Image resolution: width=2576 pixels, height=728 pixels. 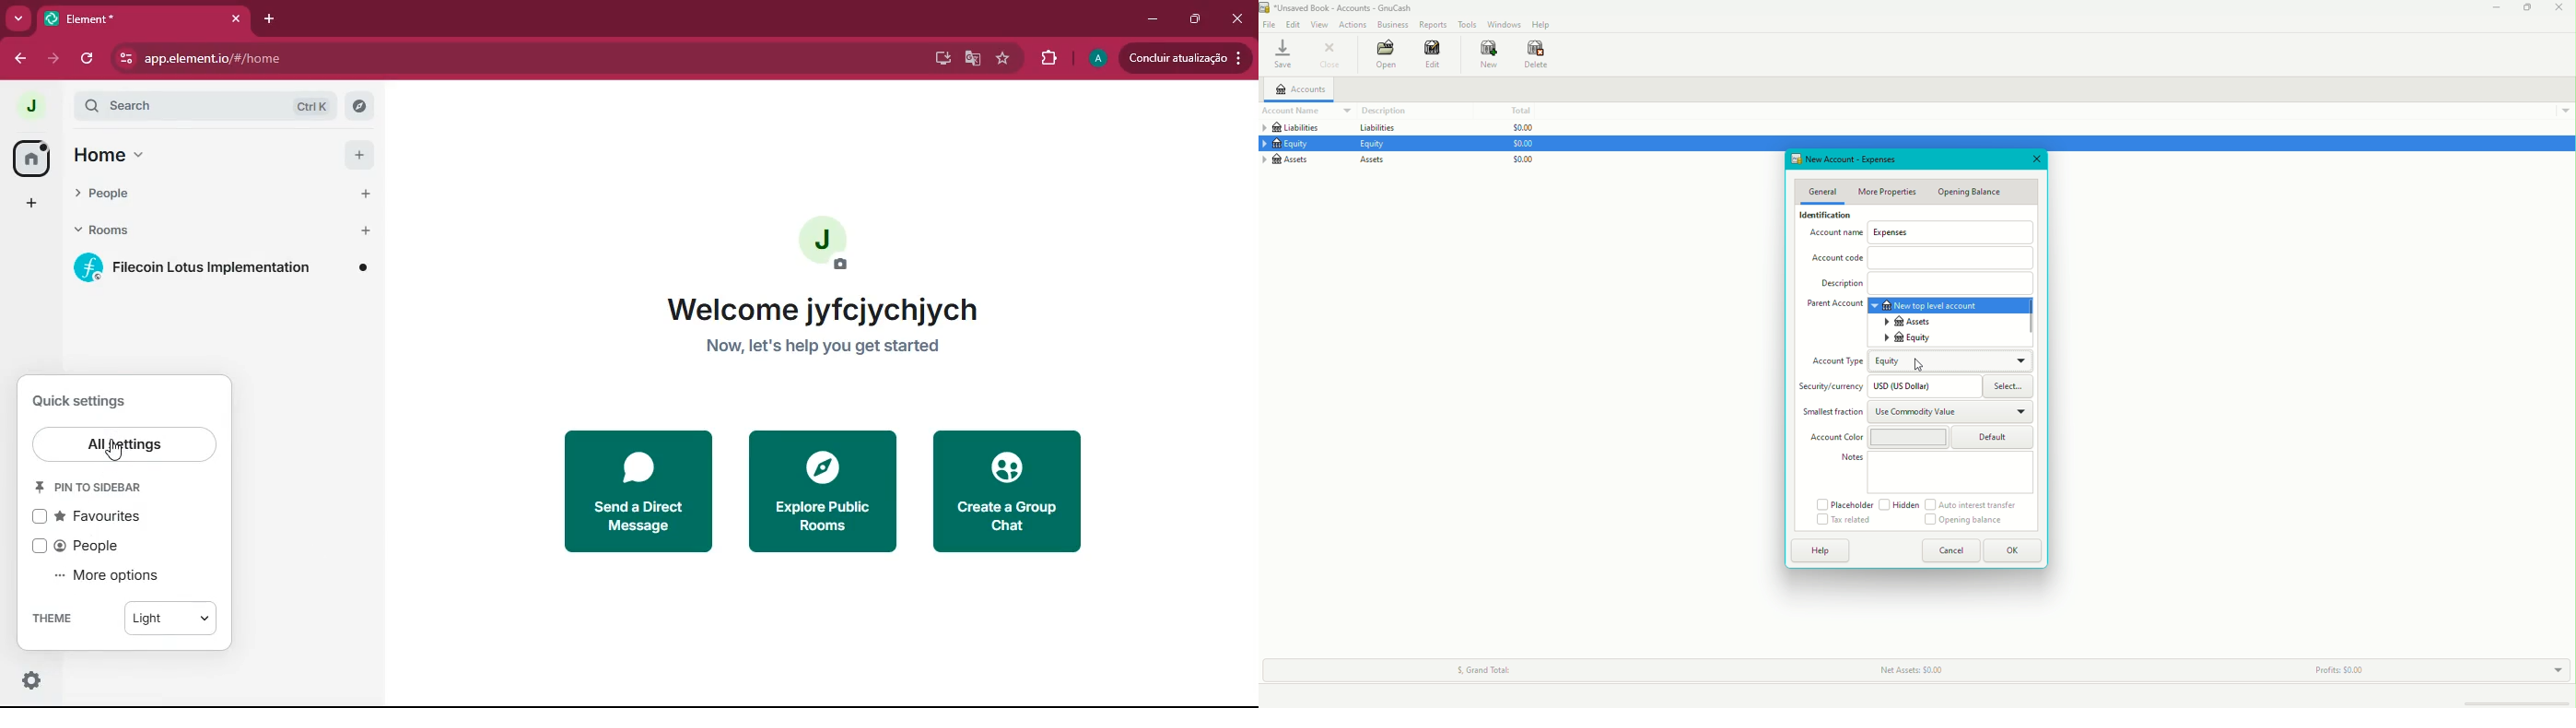 What do you see at coordinates (1382, 55) in the screenshot?
I see `Open` at bounding box center [1382, 55].